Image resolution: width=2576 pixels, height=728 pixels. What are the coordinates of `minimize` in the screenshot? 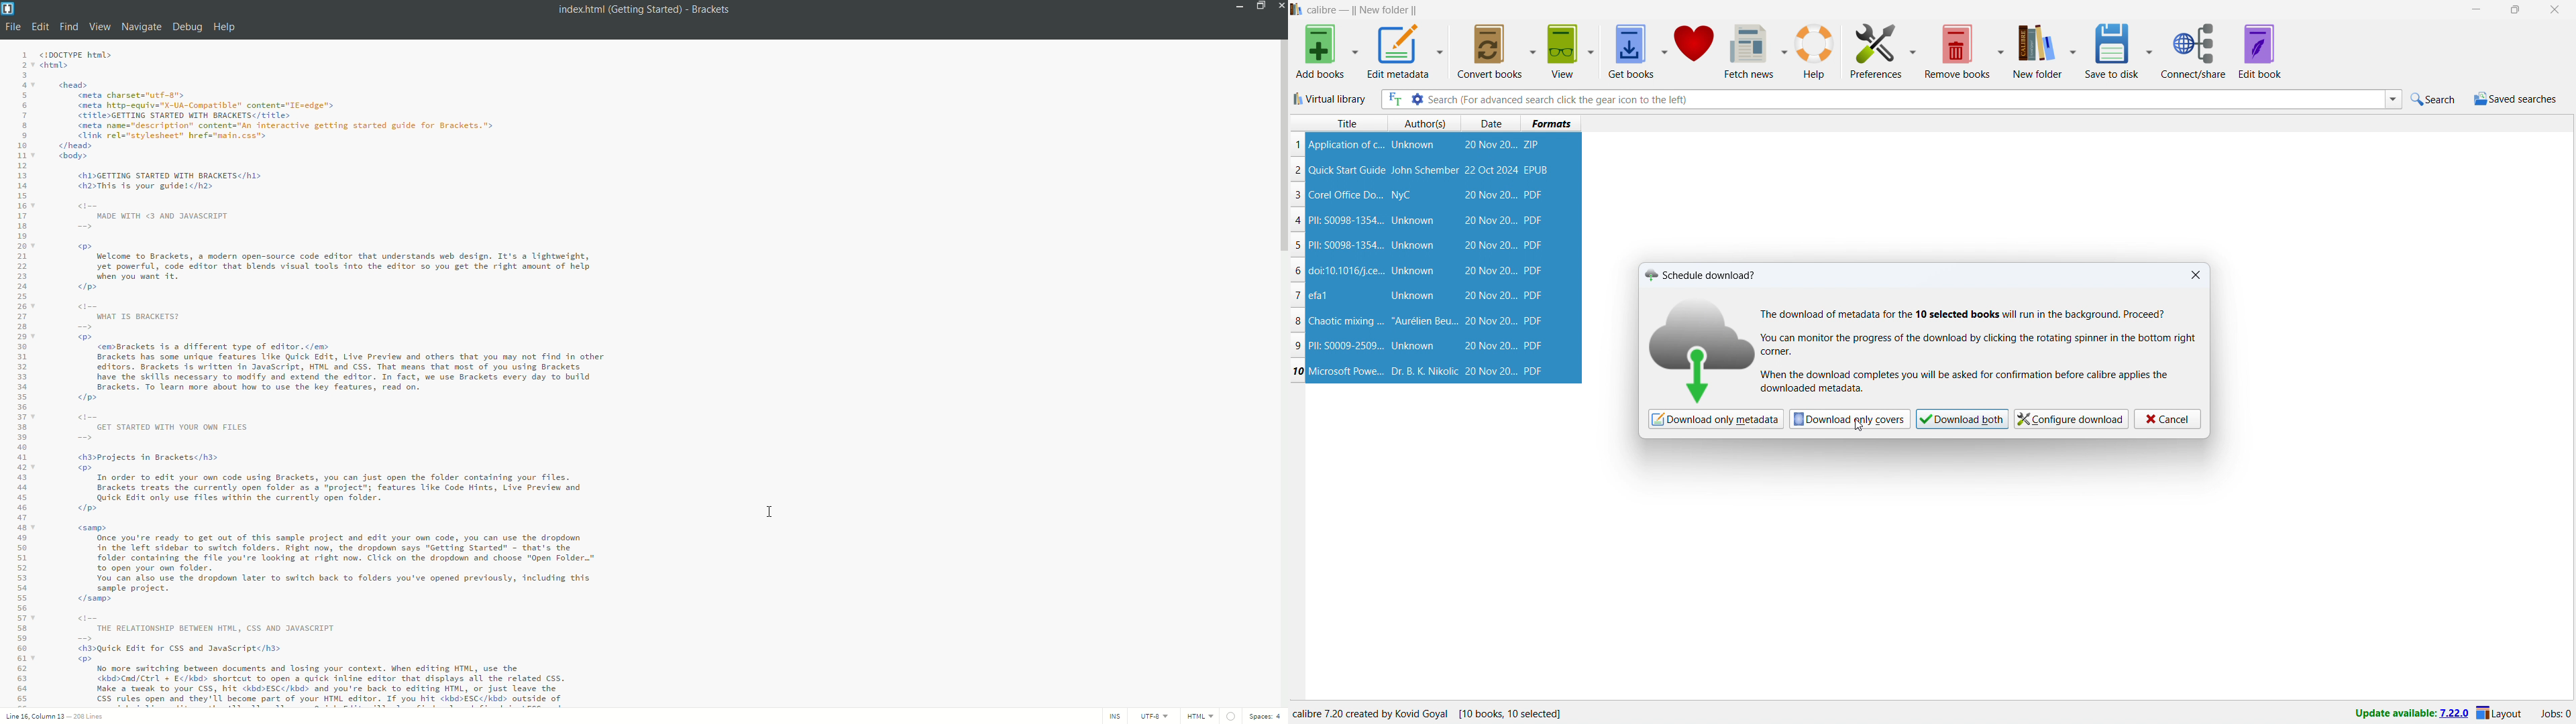 It's located at (2475, 9).